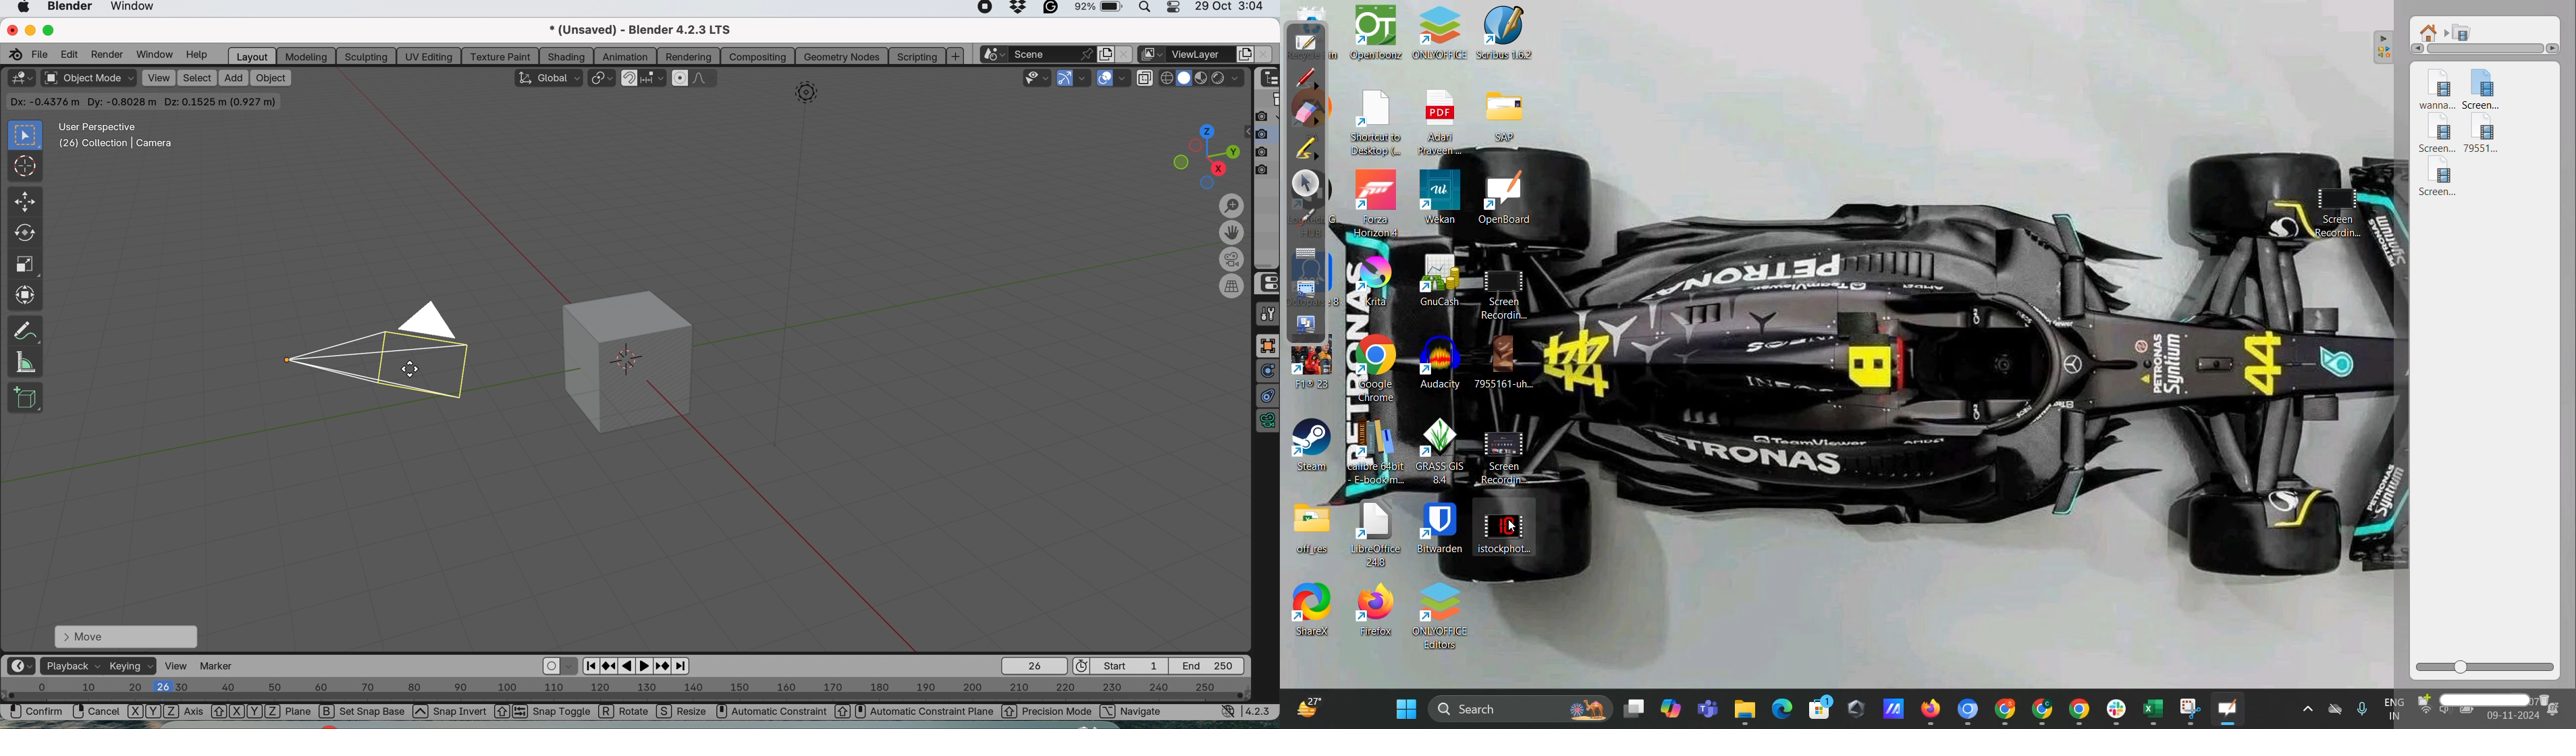  I want to click on modeling, so click(305, 56).